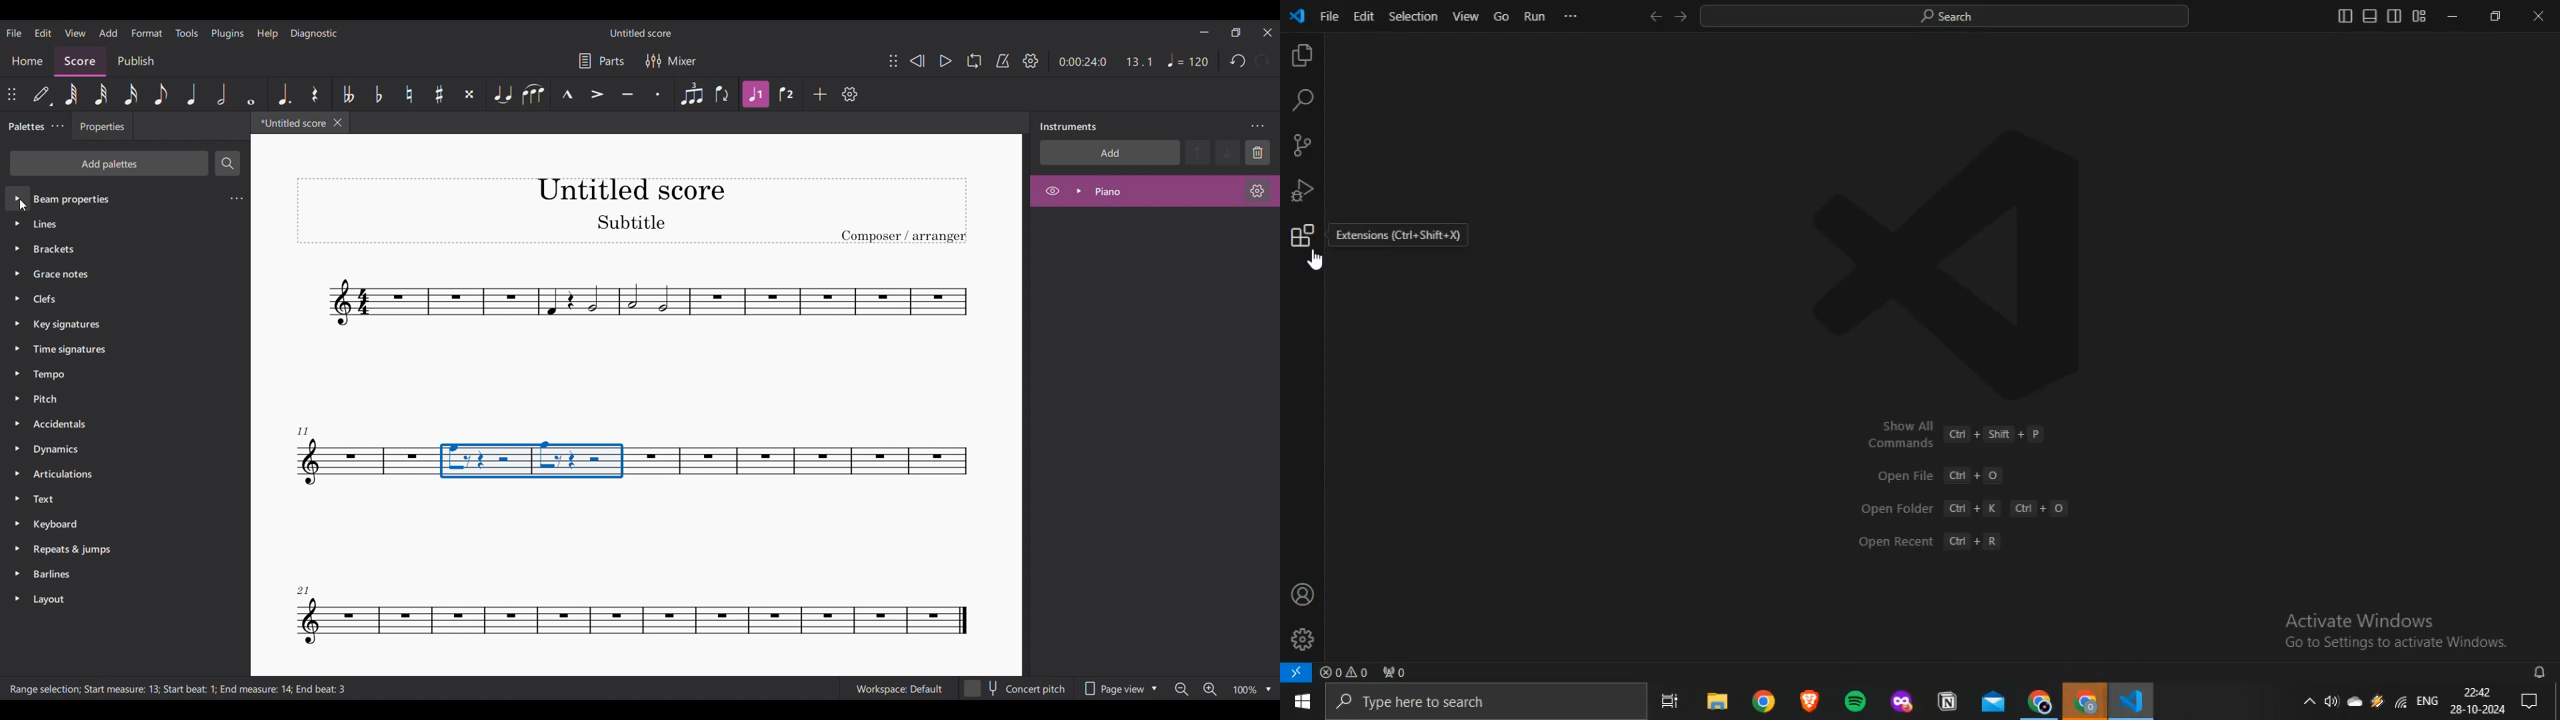 The image size is (2576, 728). Describe the element at coordinates (820, 94) in the screenshot. I see `Add` at that location.